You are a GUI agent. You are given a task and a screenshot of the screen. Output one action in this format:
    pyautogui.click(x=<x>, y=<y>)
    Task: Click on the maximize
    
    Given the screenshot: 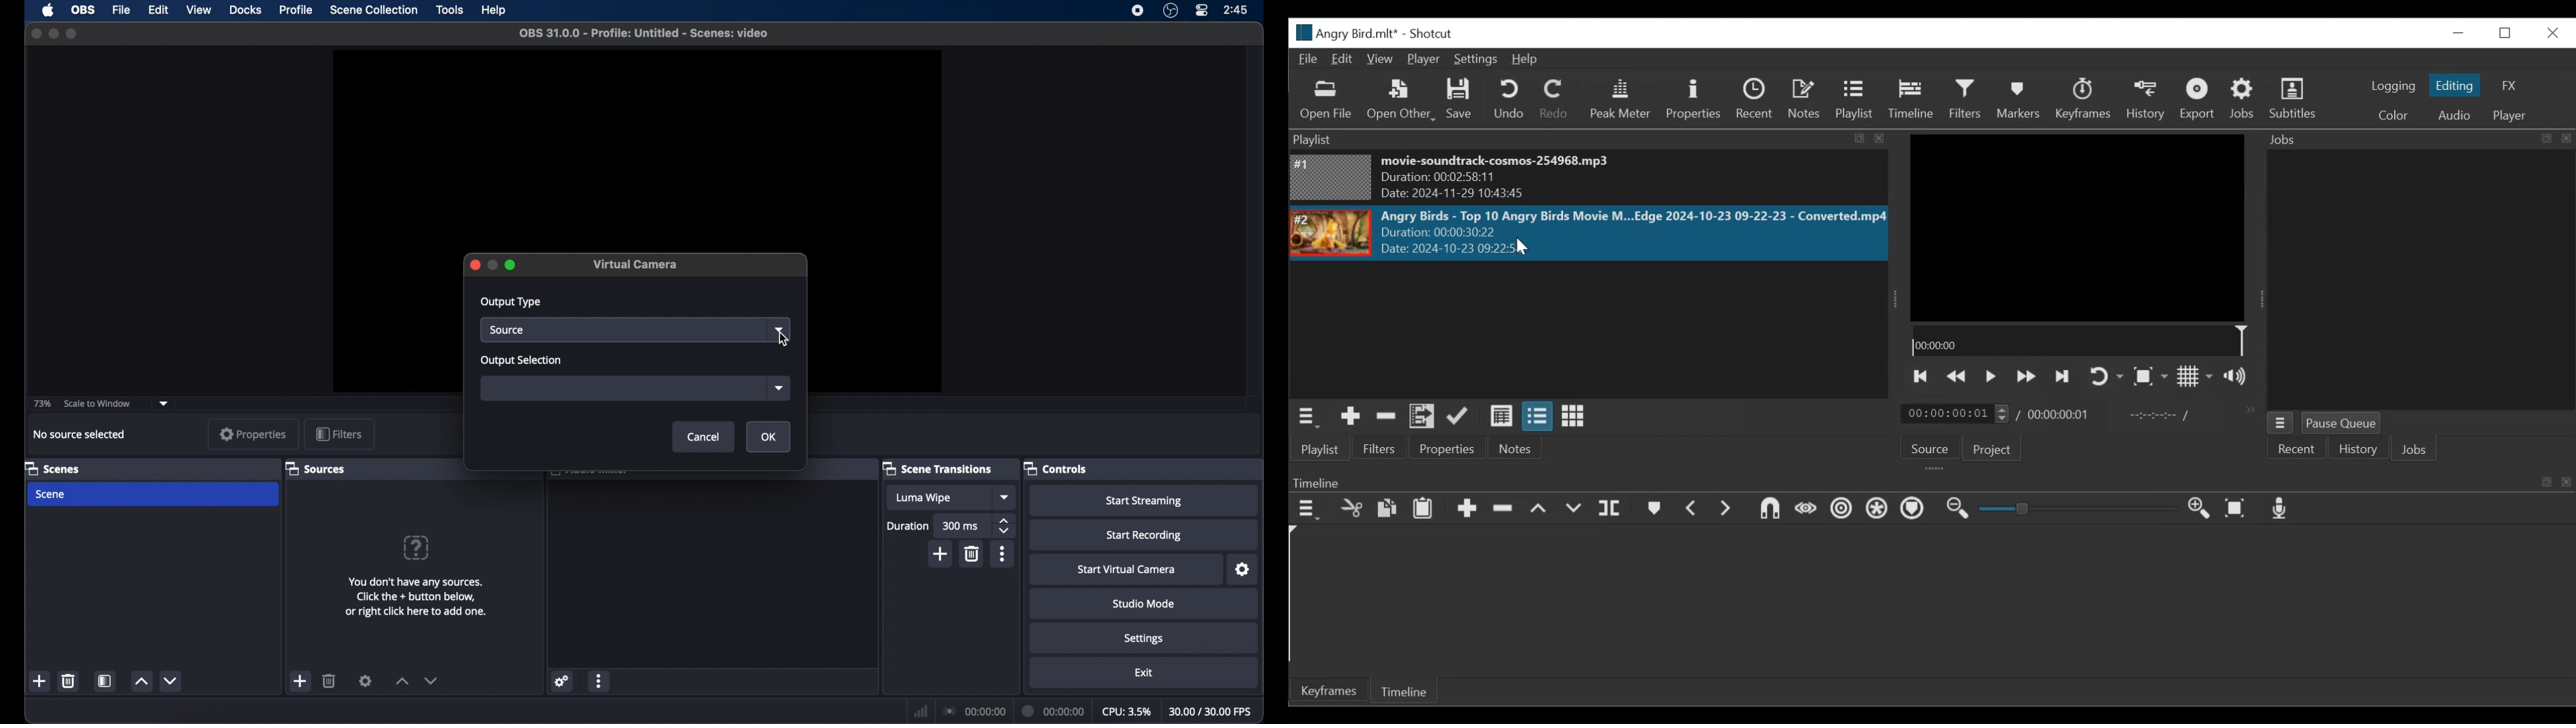 What is the action you would take?
    pyautogui.click(x=512, y=265)
    